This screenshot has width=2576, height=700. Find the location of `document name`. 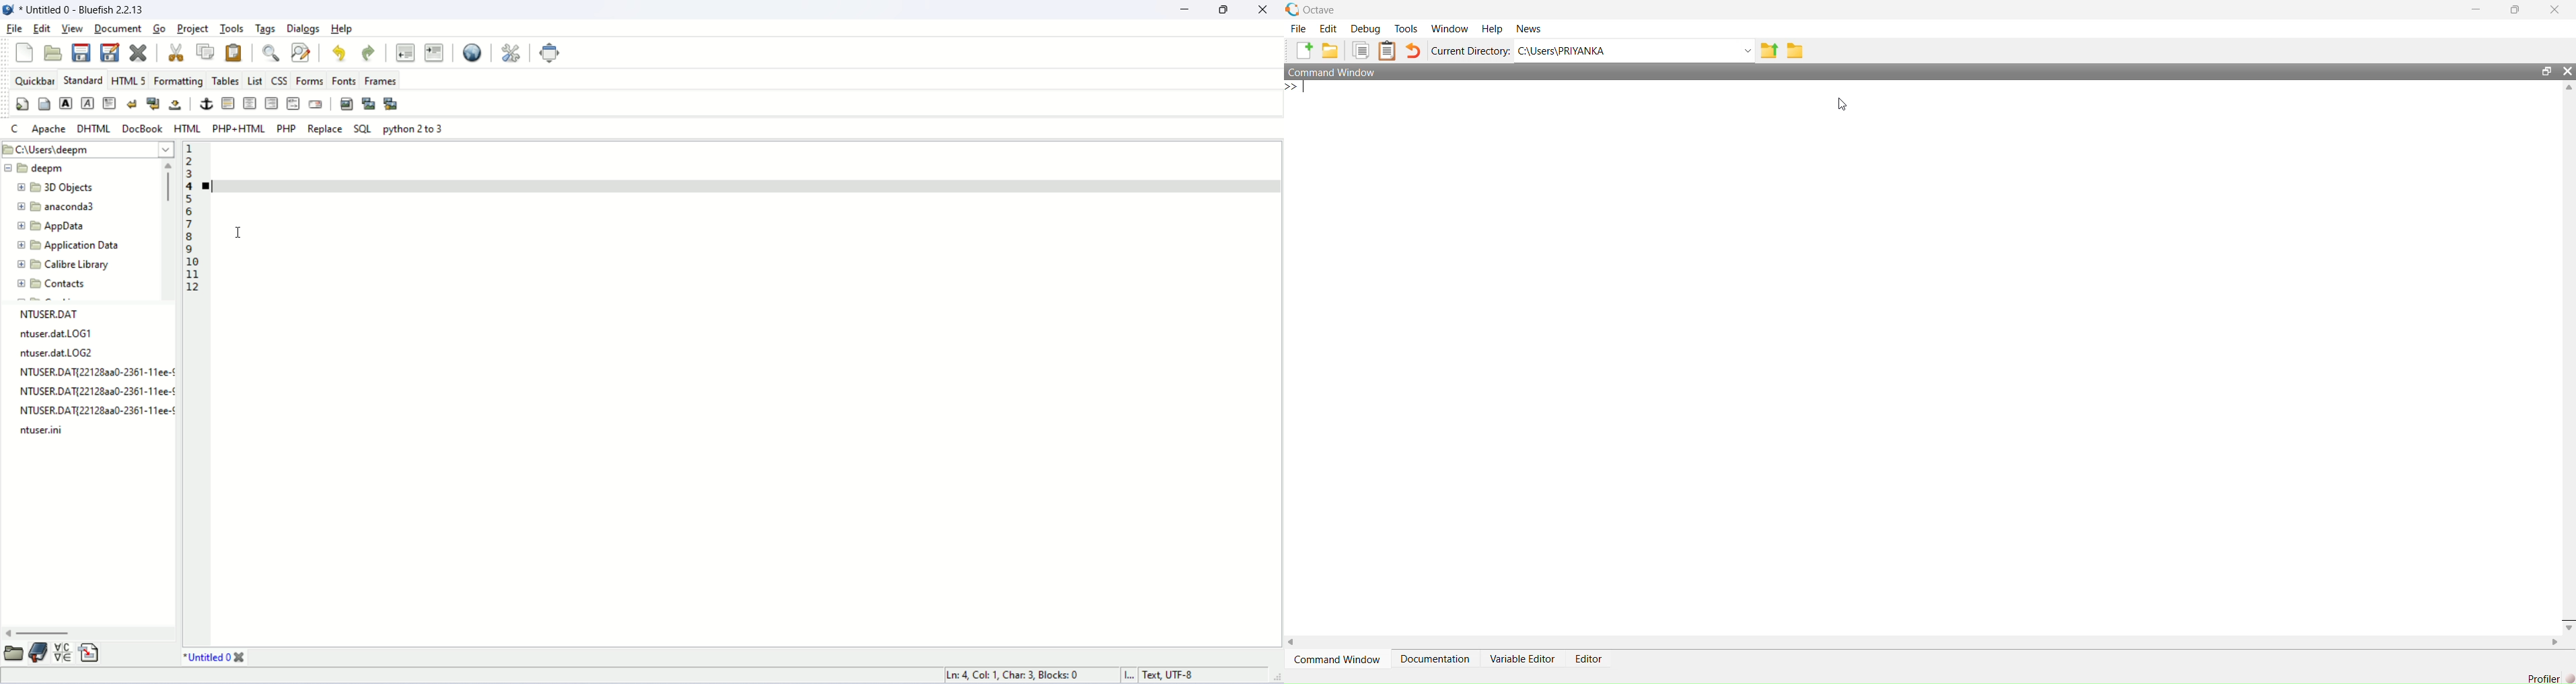

document name is located at coordinates (82, 9).